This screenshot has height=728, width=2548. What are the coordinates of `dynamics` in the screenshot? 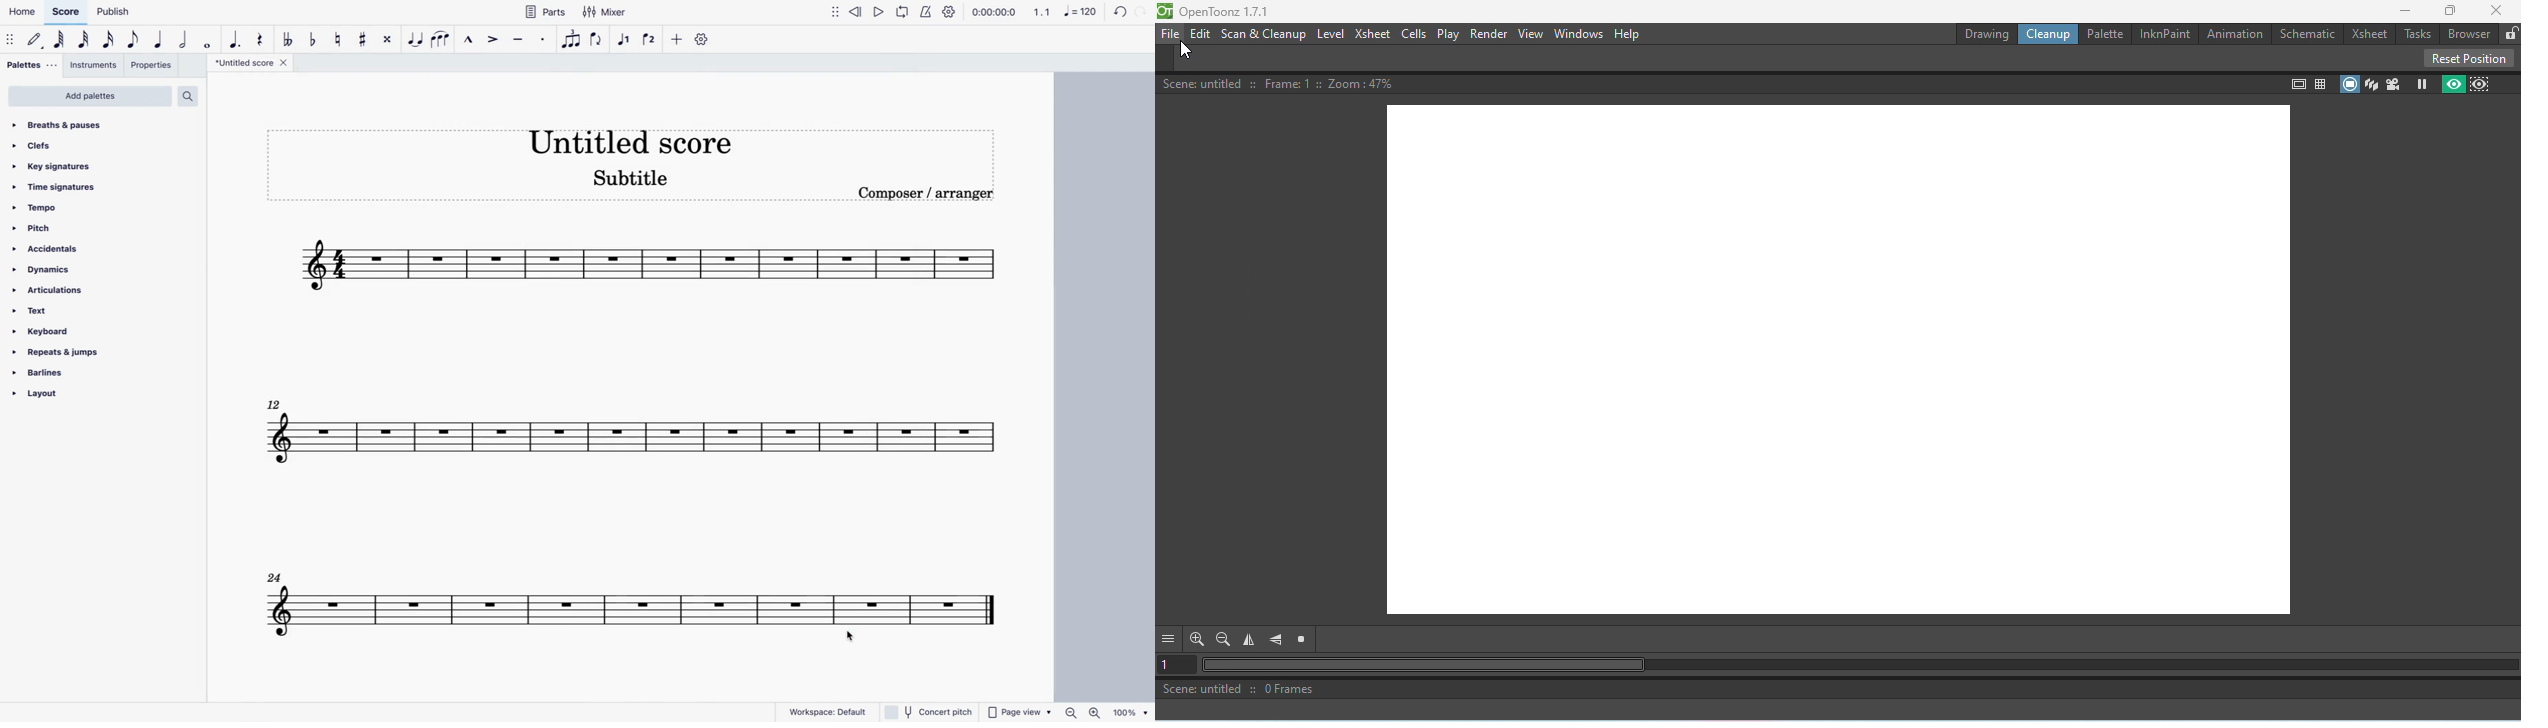 It's located at (43, 270).